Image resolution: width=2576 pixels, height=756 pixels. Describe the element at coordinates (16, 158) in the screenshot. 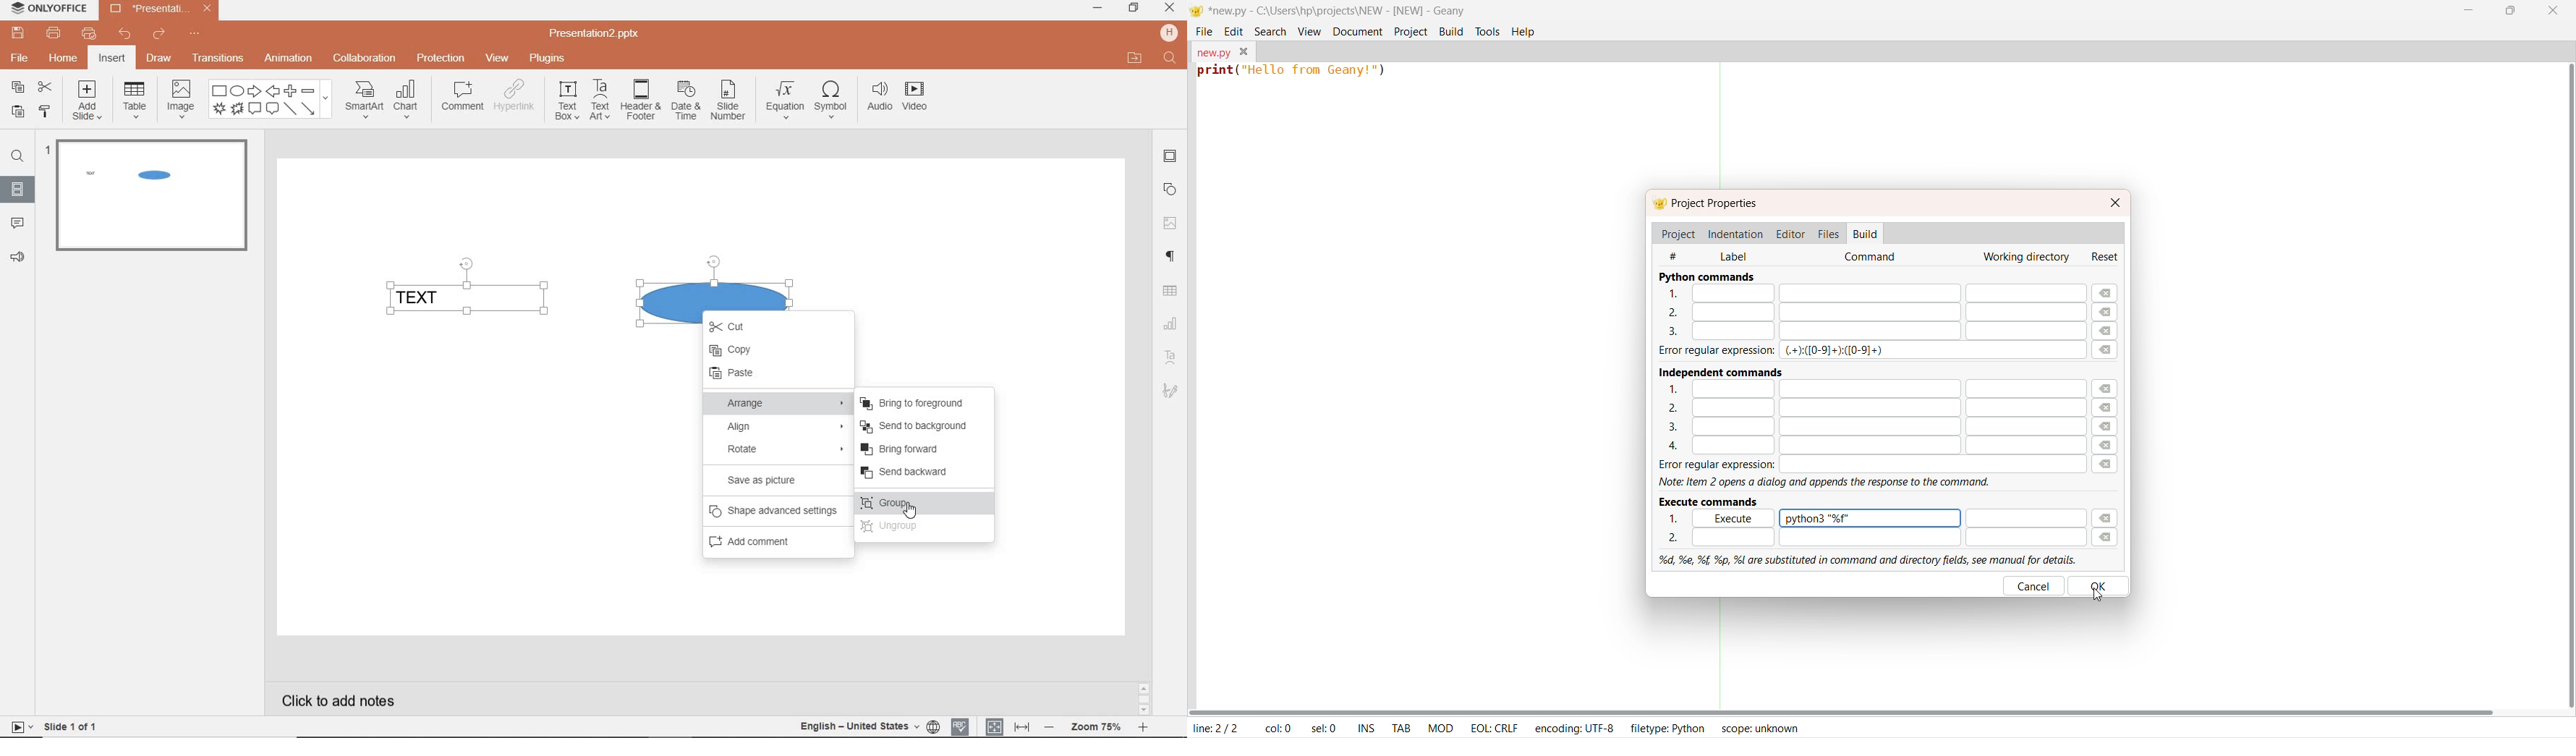

I see `FIND` at that location.